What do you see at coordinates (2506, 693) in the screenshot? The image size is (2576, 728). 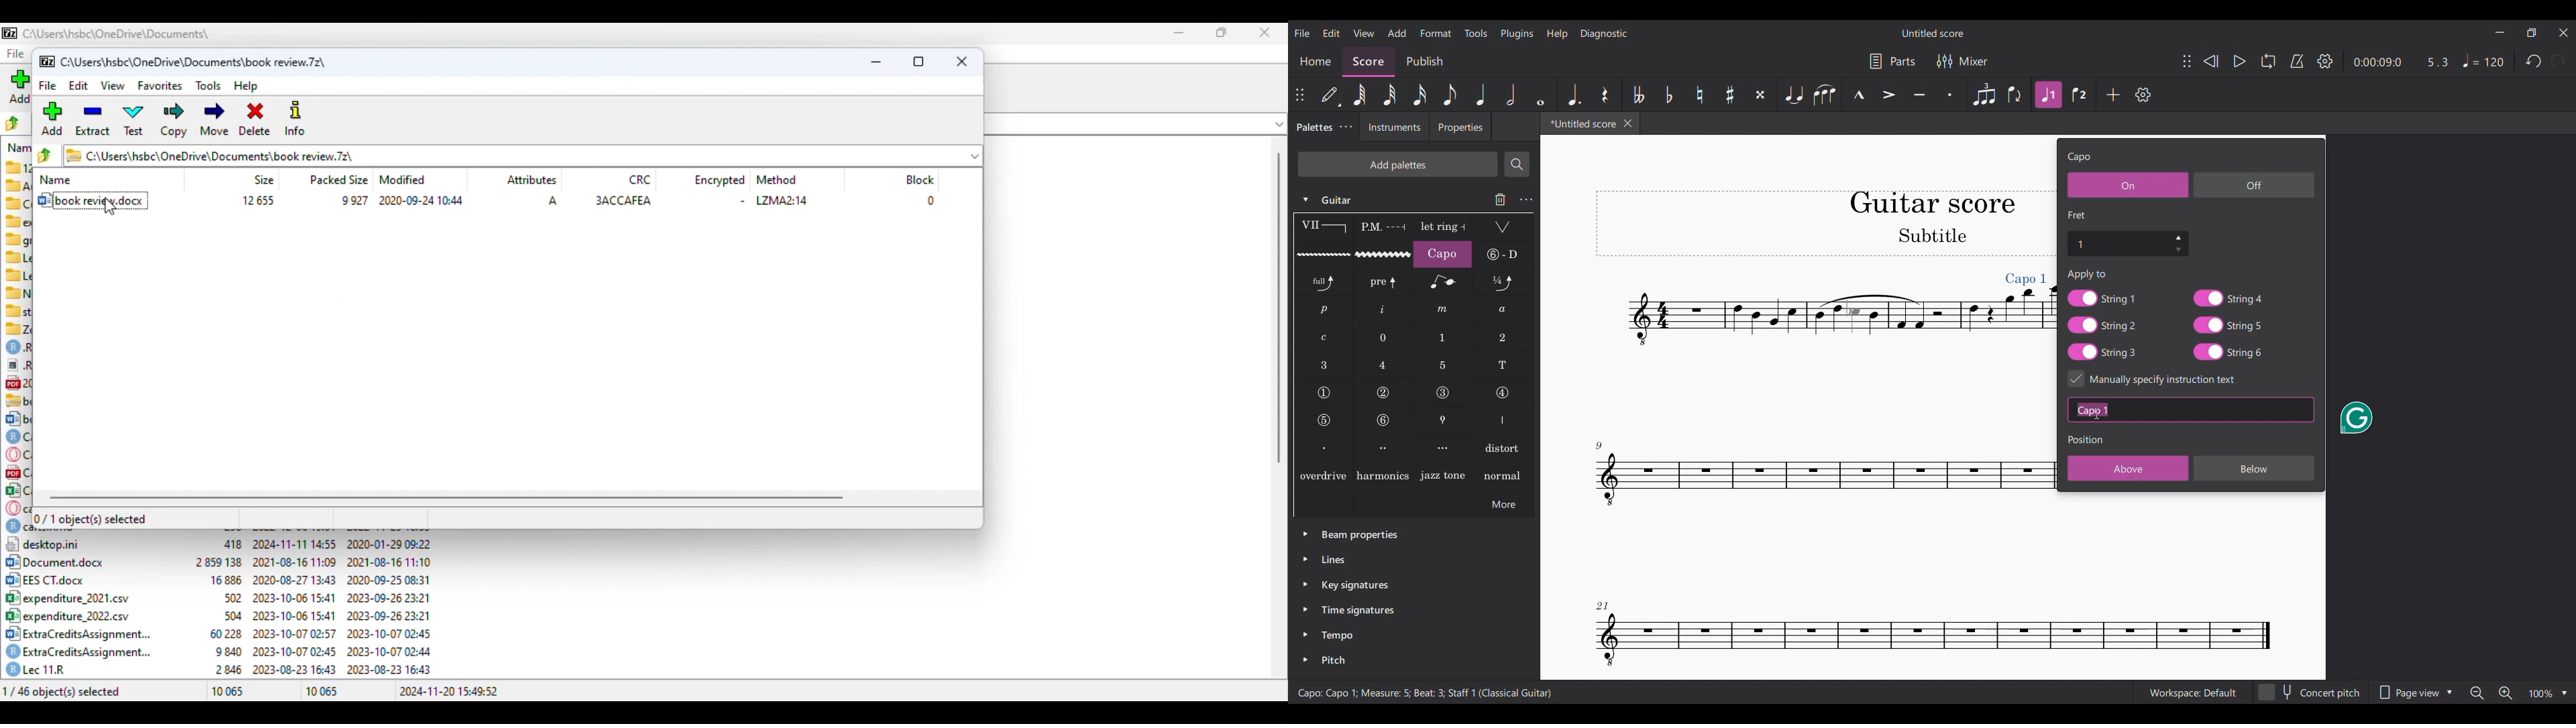 I see `Zoom in` at bounding box center [2506, 693].